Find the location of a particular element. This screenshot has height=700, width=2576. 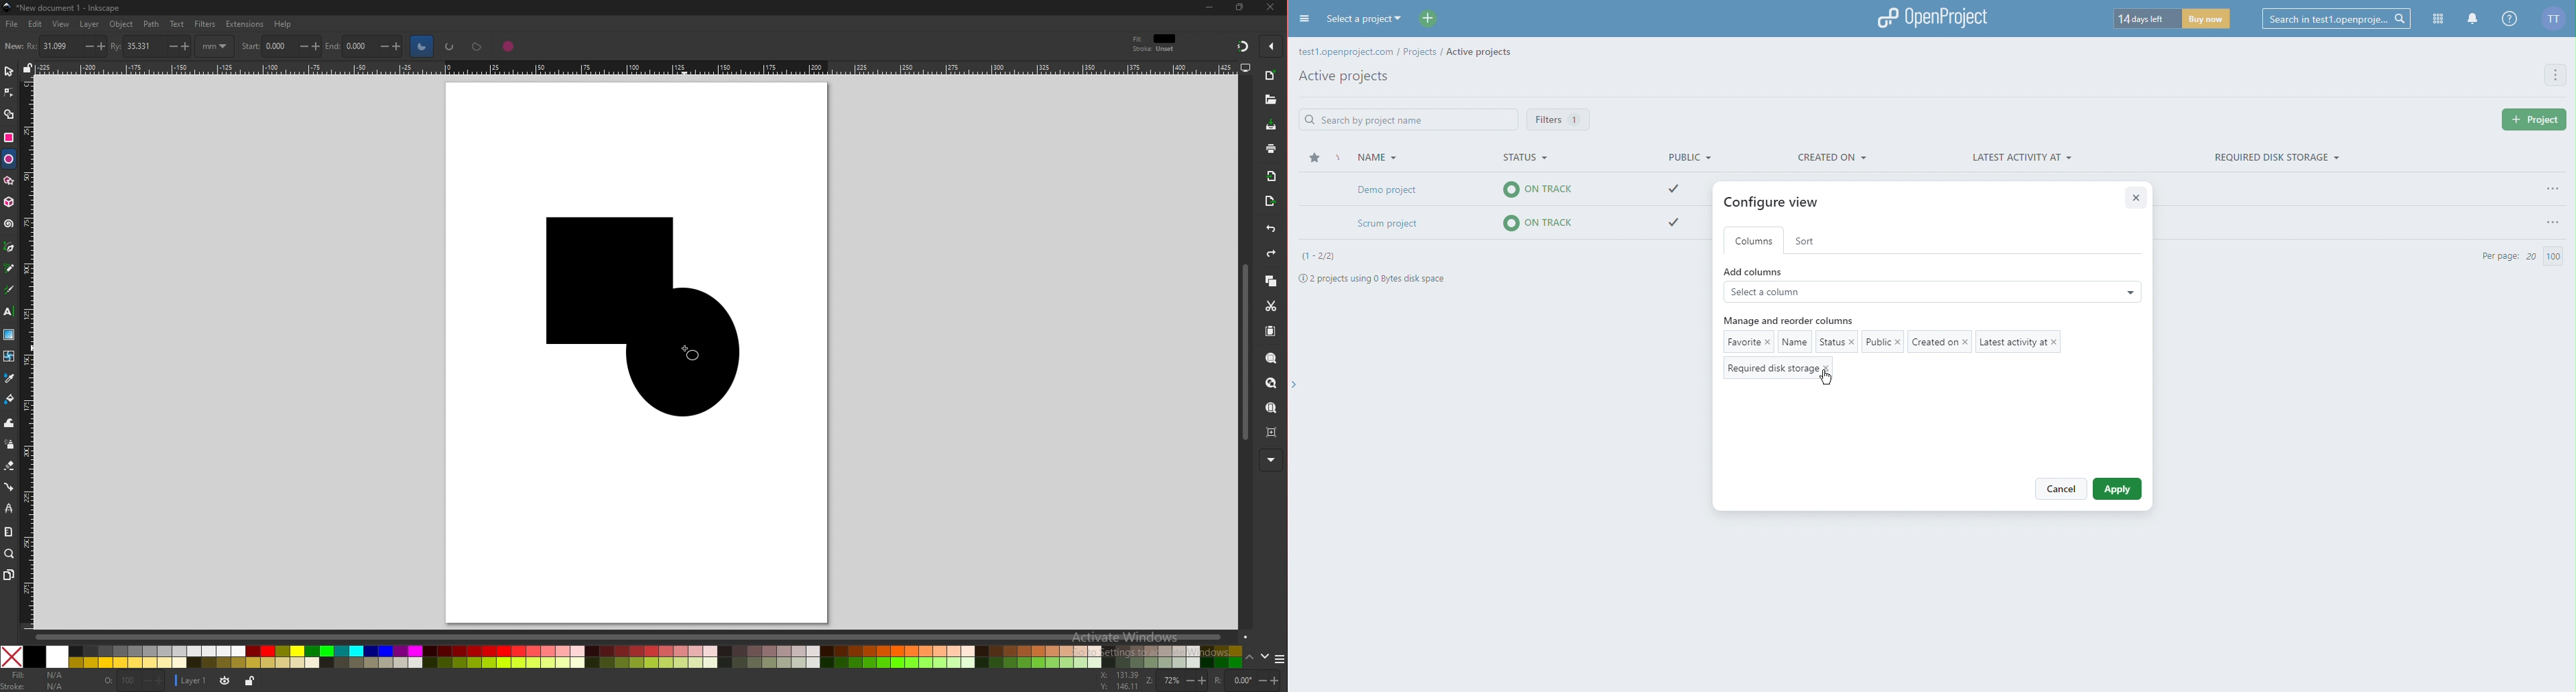

zoom drawing is located at coordinates (1272, 382).